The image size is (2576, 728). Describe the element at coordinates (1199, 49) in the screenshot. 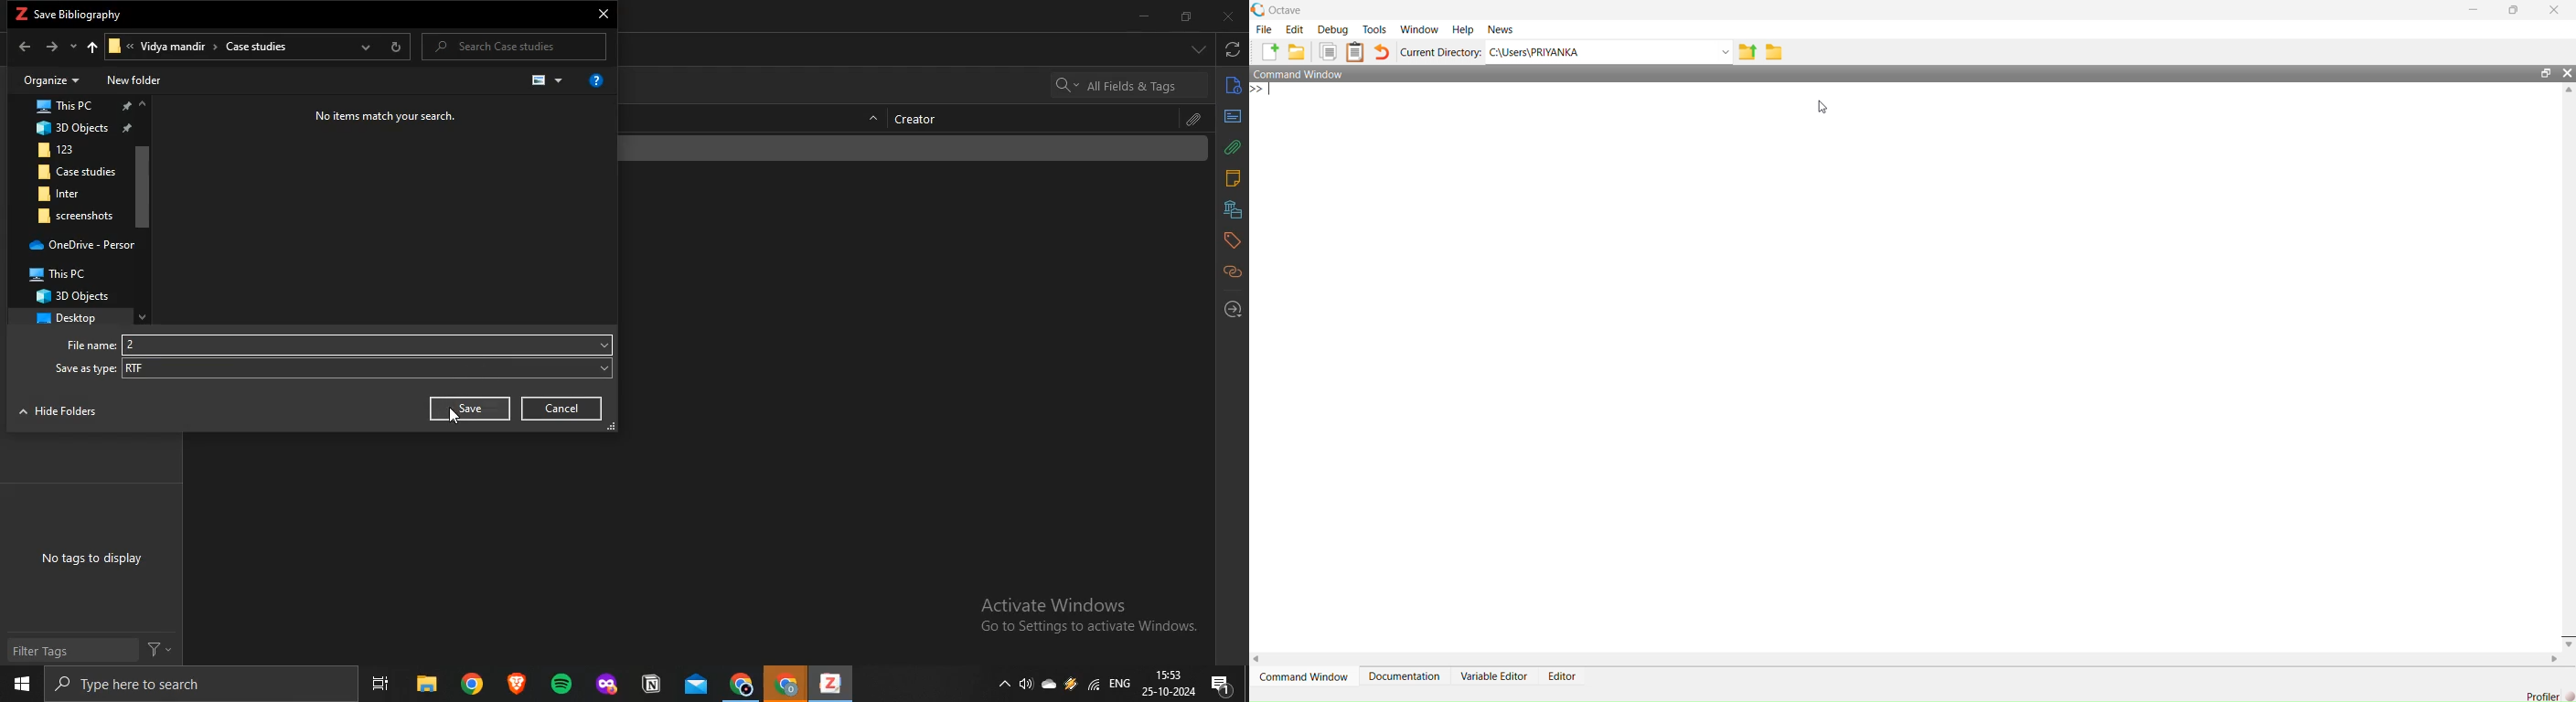

I see `drop down` at that location.